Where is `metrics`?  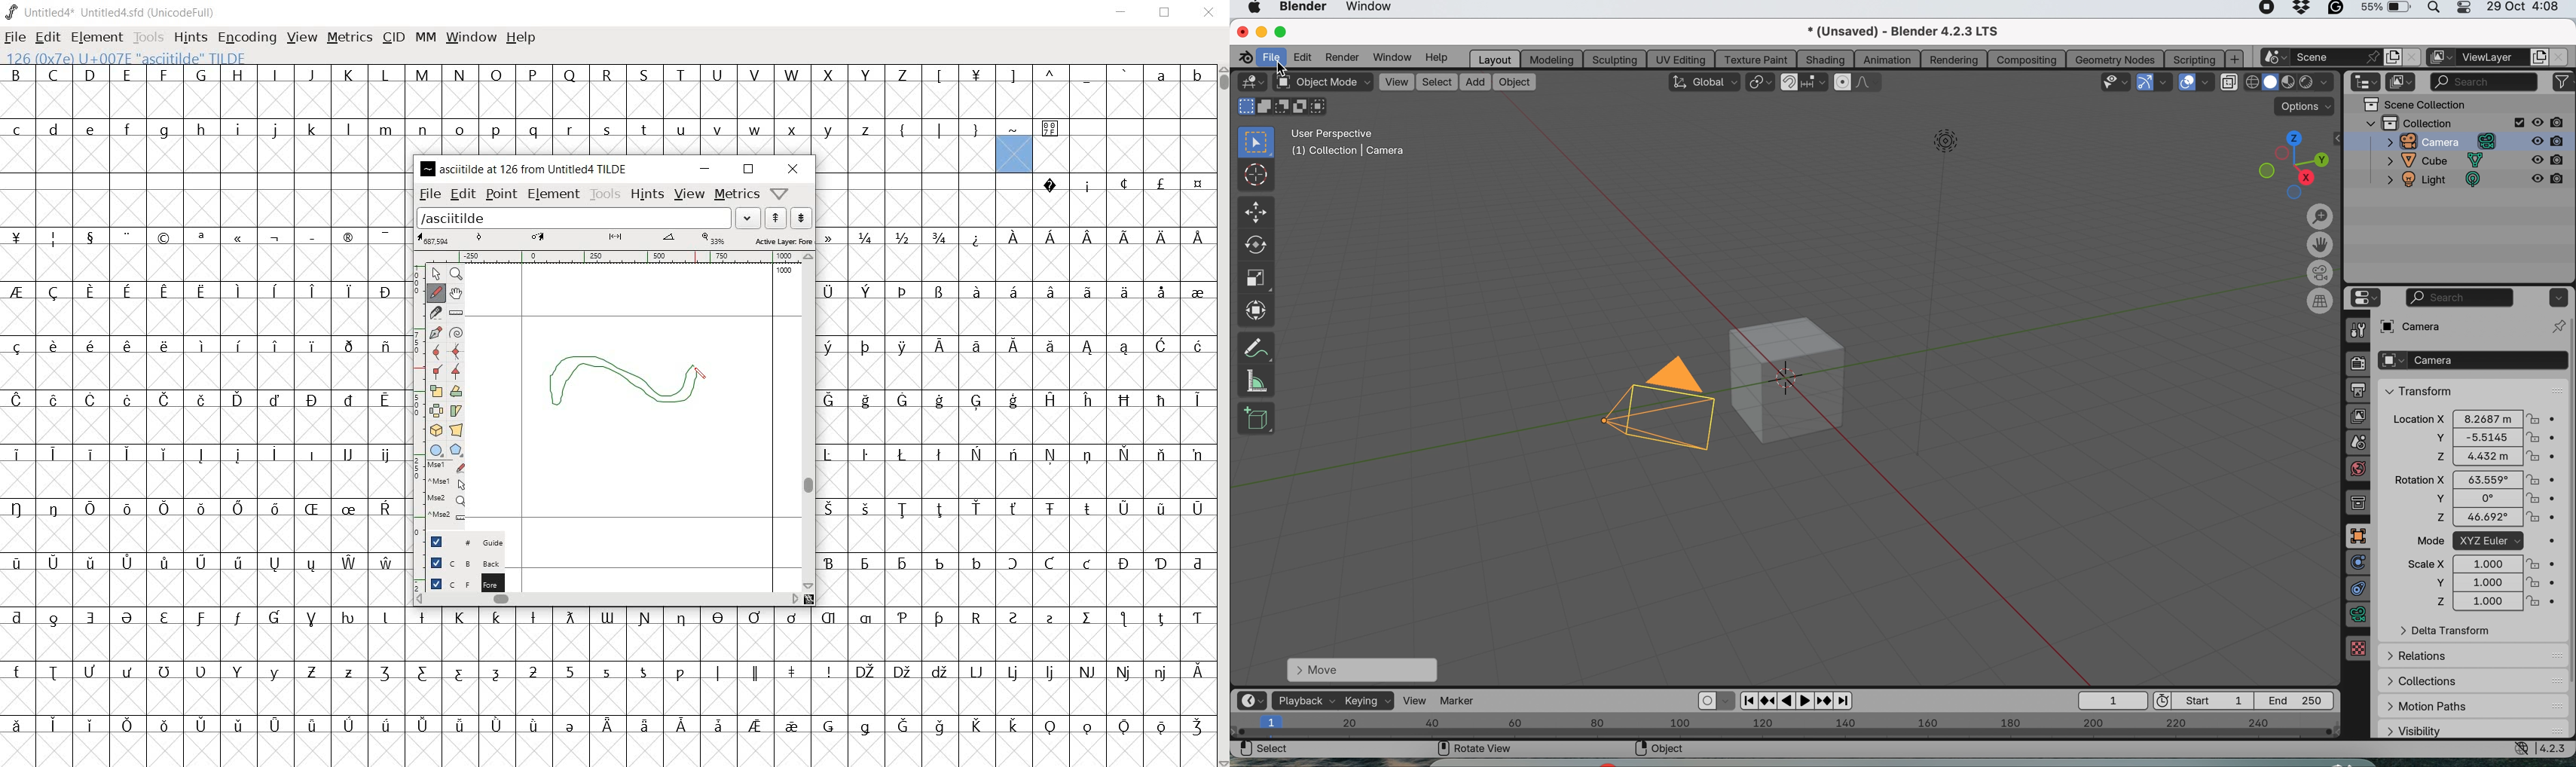 metrics is located at coordinates (736, 195).